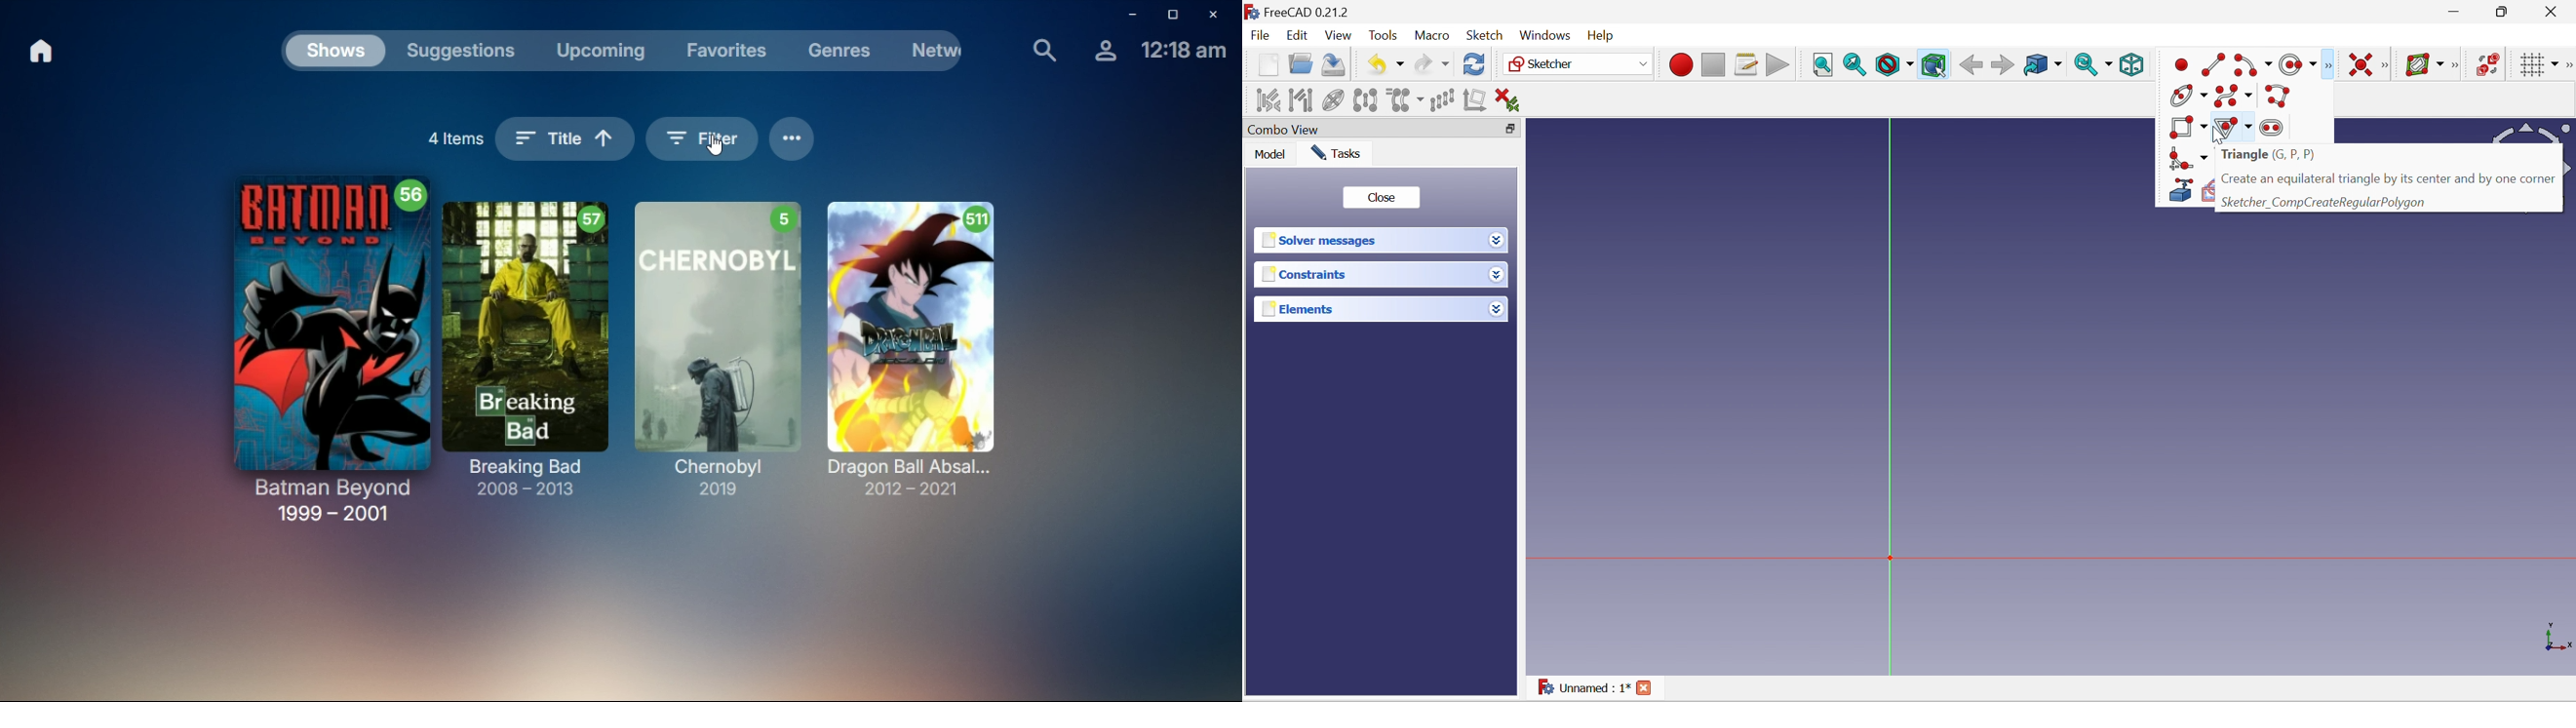 Image resolution: width=2576 pixels, height=728 pixels. Describe the element at coordinates (2425, 65) in the screenshot. I see `Show/hide B-spline information layer` at that location.